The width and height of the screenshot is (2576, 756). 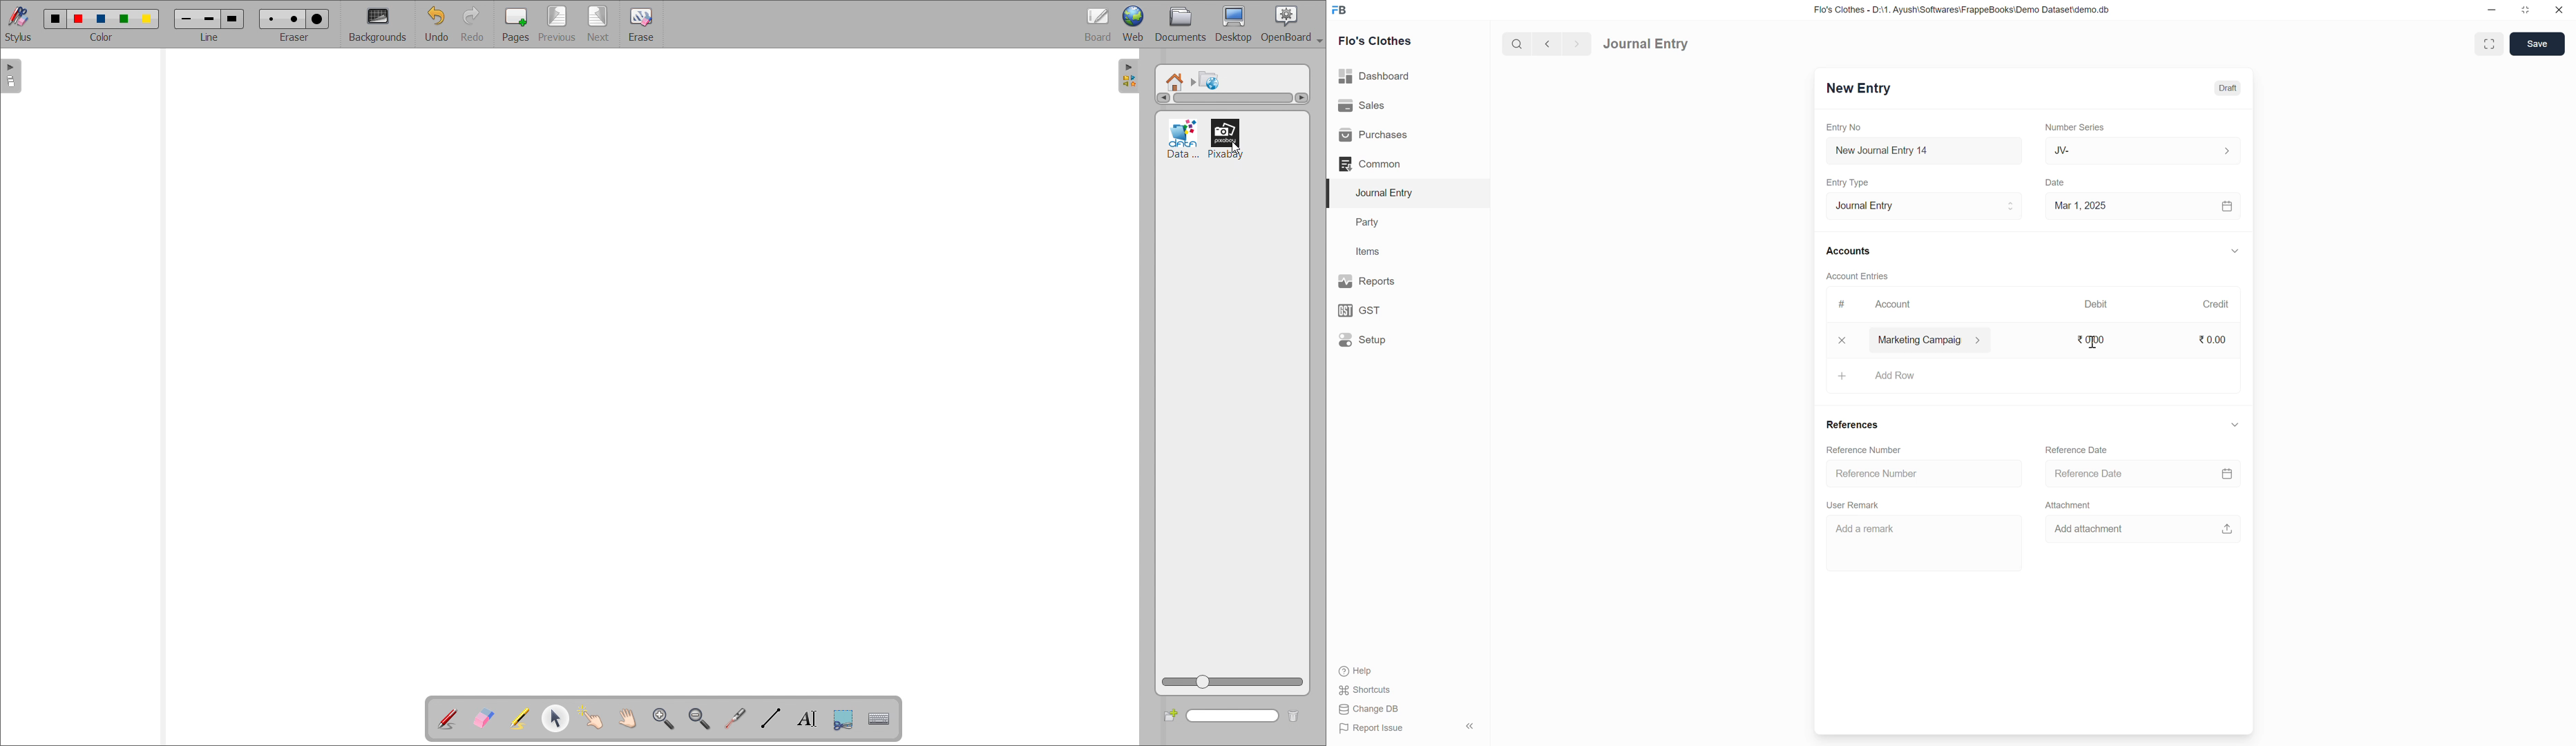 I want to click on GST, so click(x=1361, y=311).